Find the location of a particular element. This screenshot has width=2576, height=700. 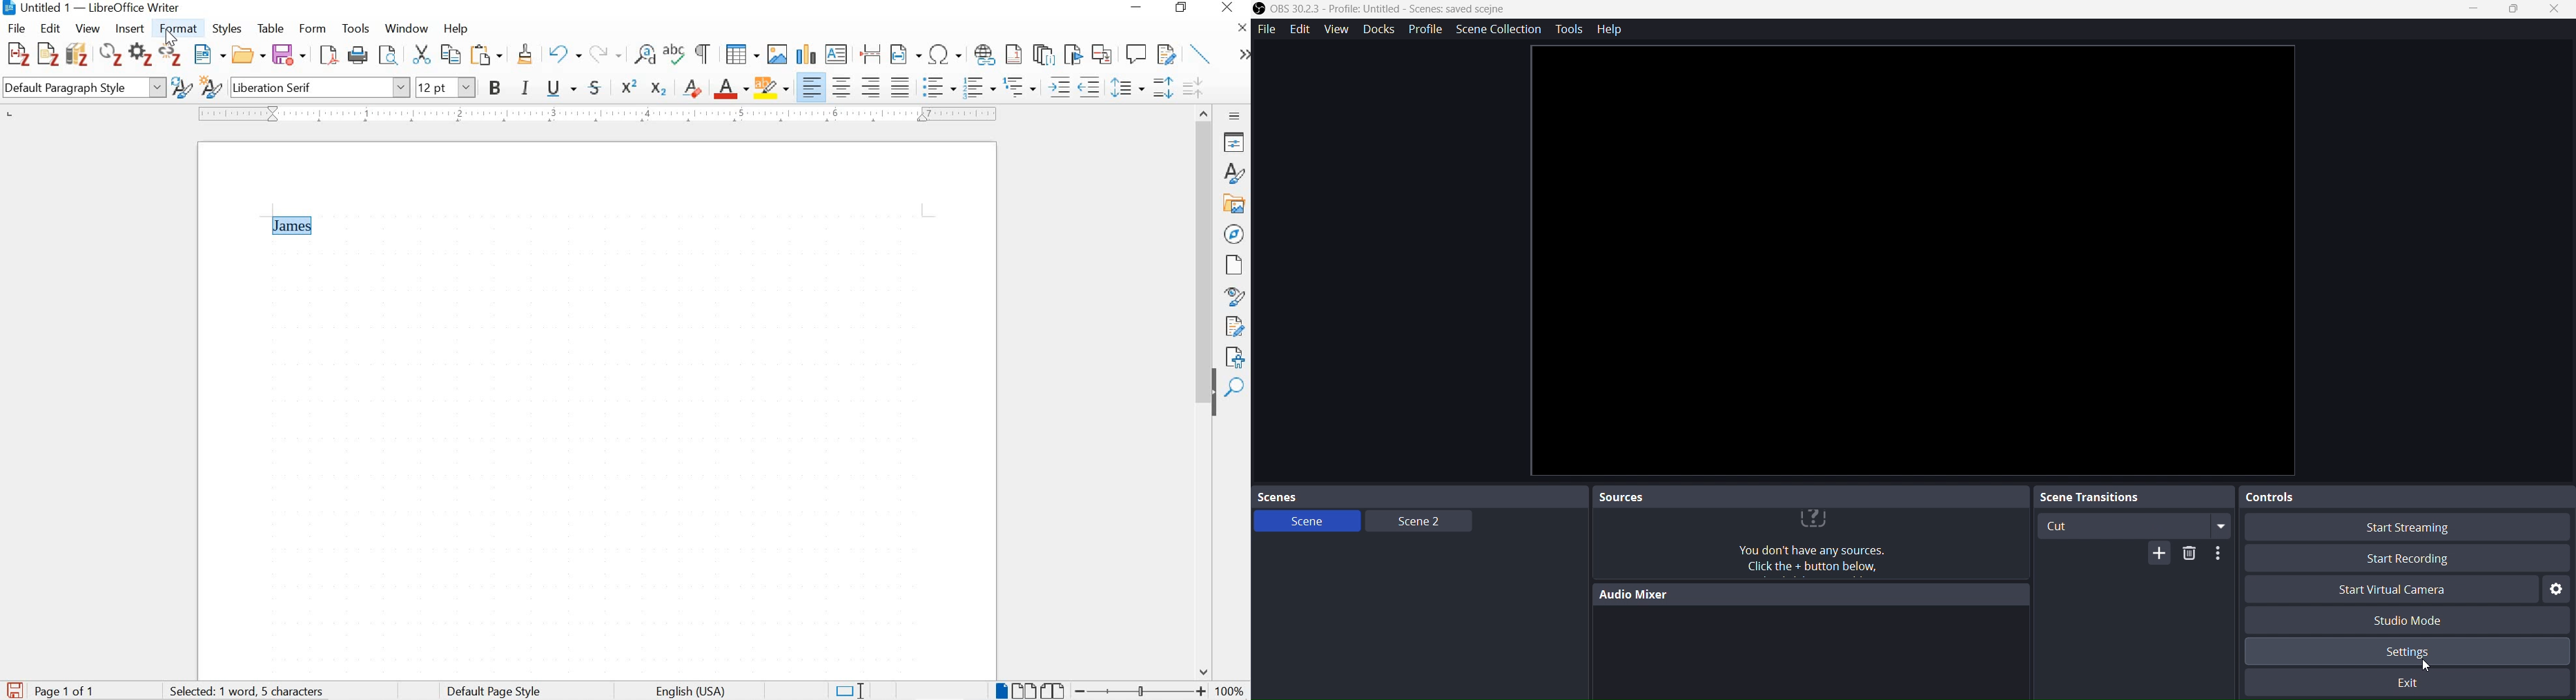

check spelling is located at coordinates (675, 56).